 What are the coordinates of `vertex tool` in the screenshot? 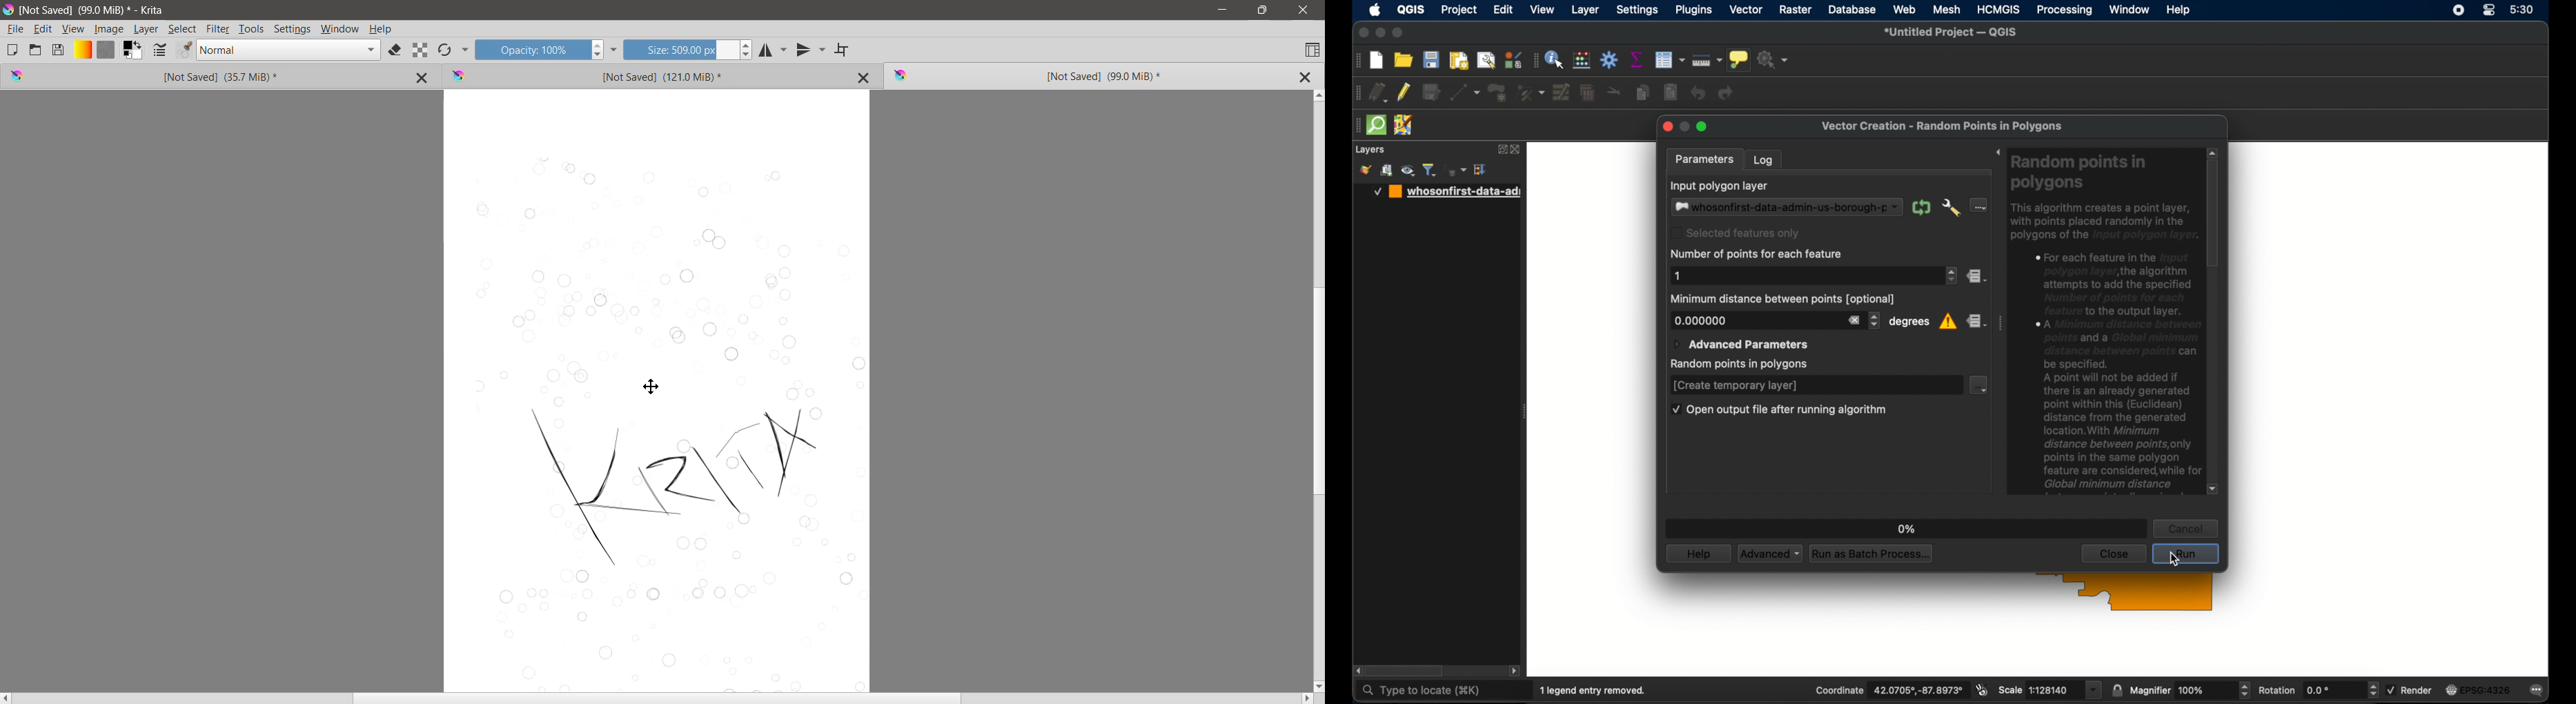 It's located at (1530, 91).